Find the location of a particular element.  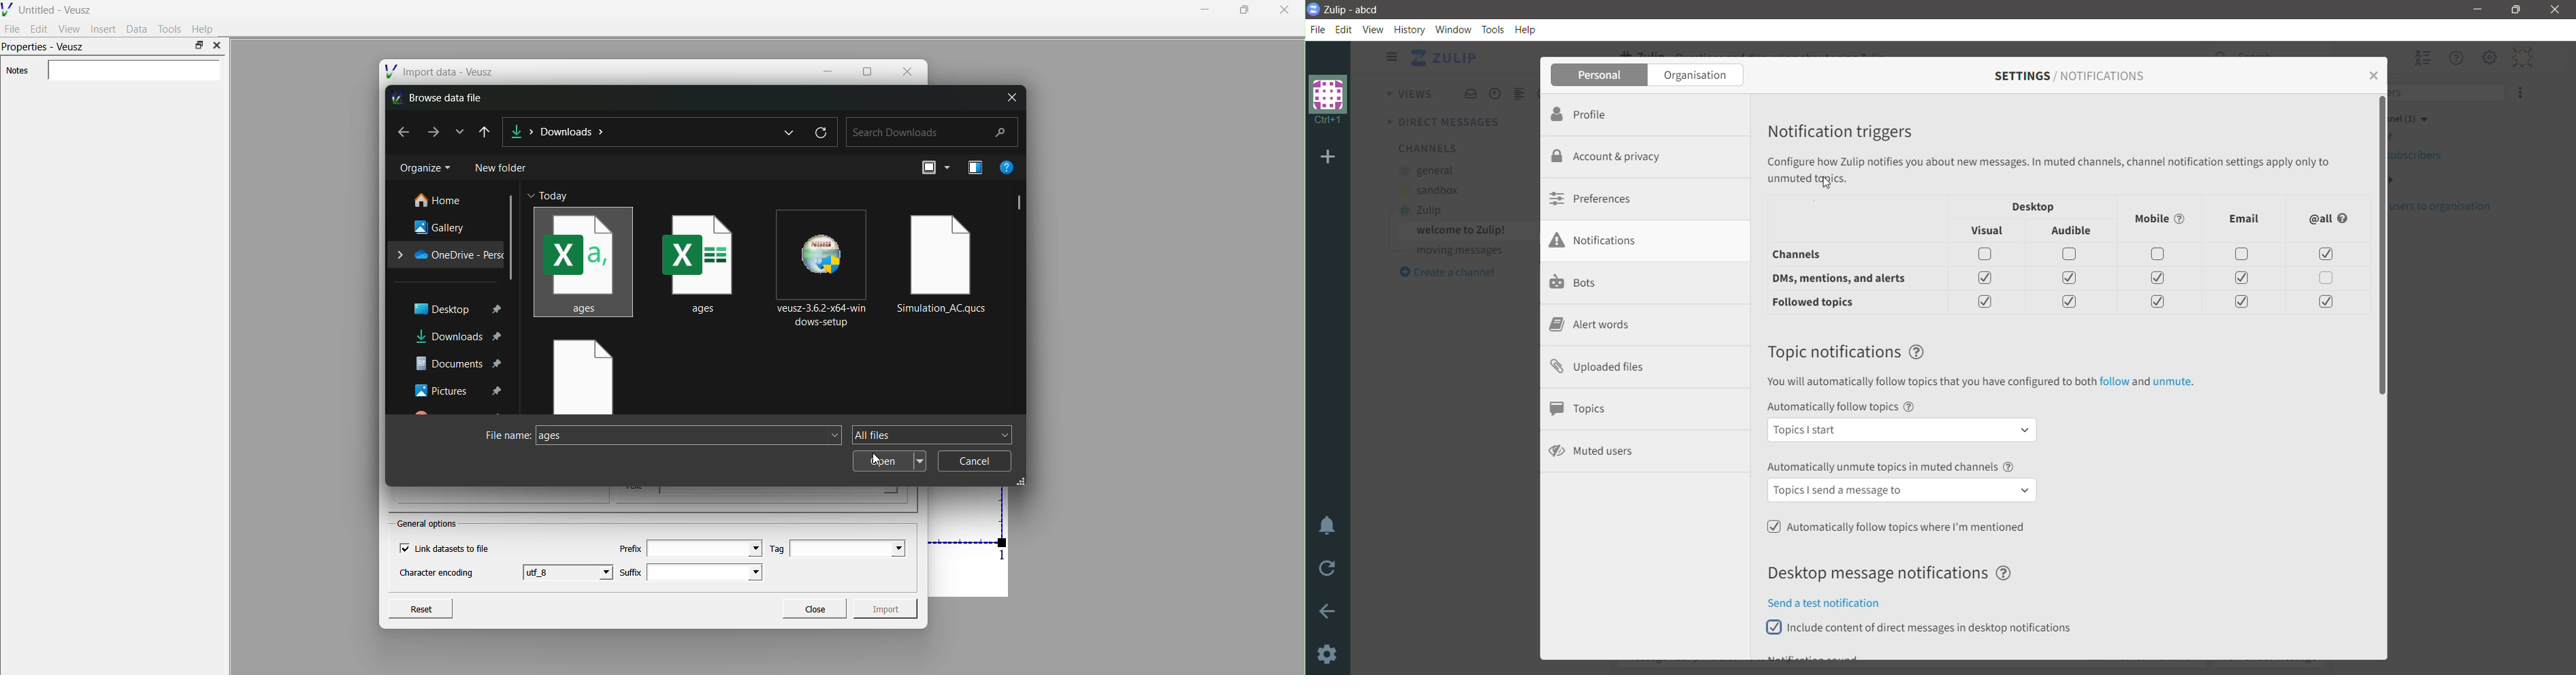

Edit is located at coordinates (1346, 30).